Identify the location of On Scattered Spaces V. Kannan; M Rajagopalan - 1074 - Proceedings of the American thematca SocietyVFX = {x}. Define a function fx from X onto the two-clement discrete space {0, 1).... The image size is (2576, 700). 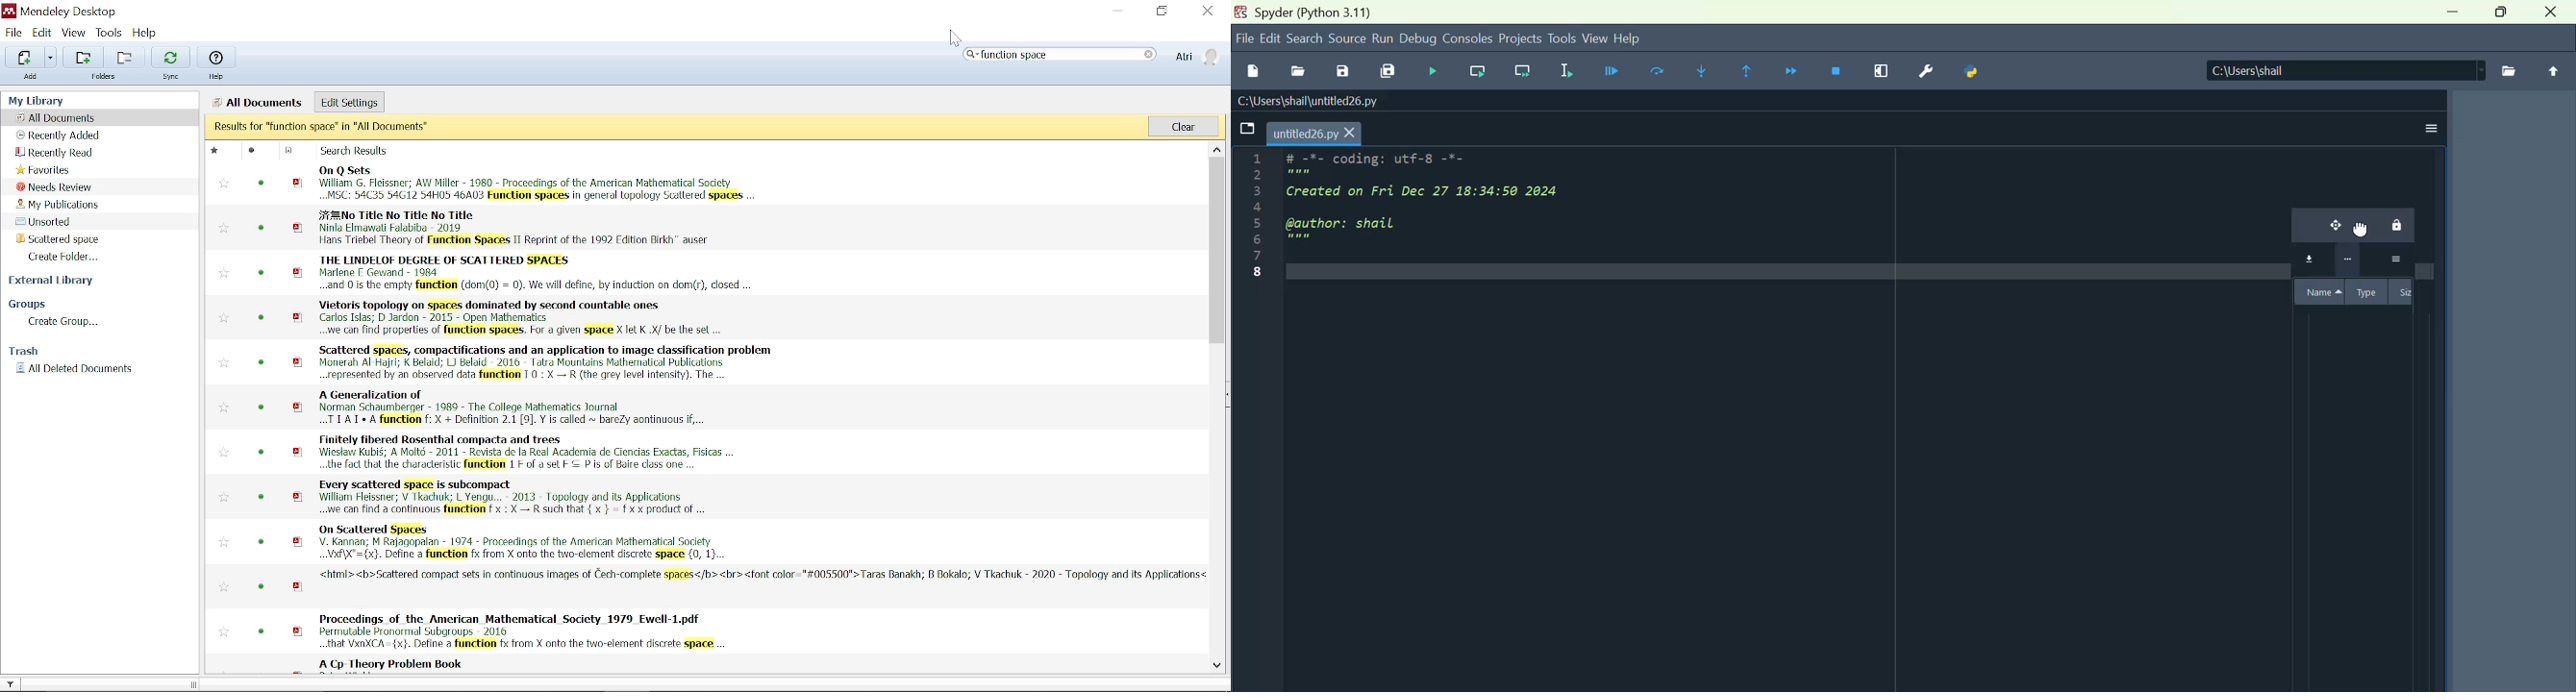
(727, 542).